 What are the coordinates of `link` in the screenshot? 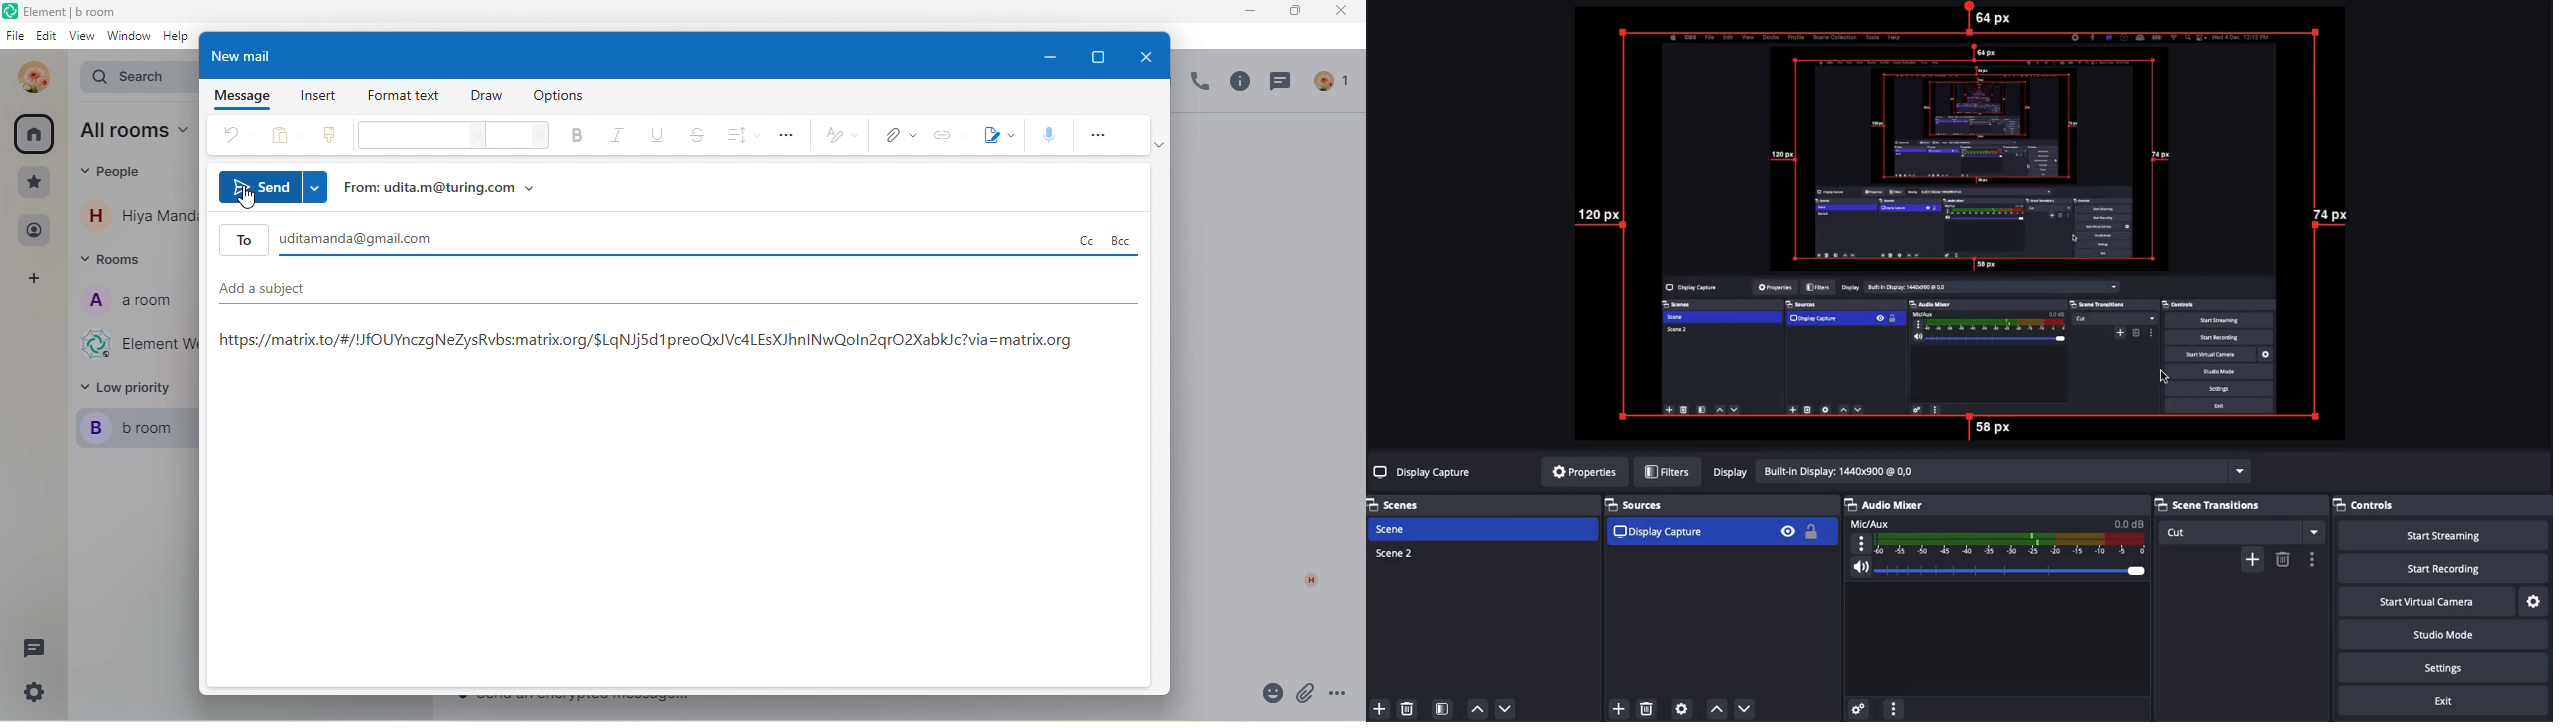 It's located at (946, 137).